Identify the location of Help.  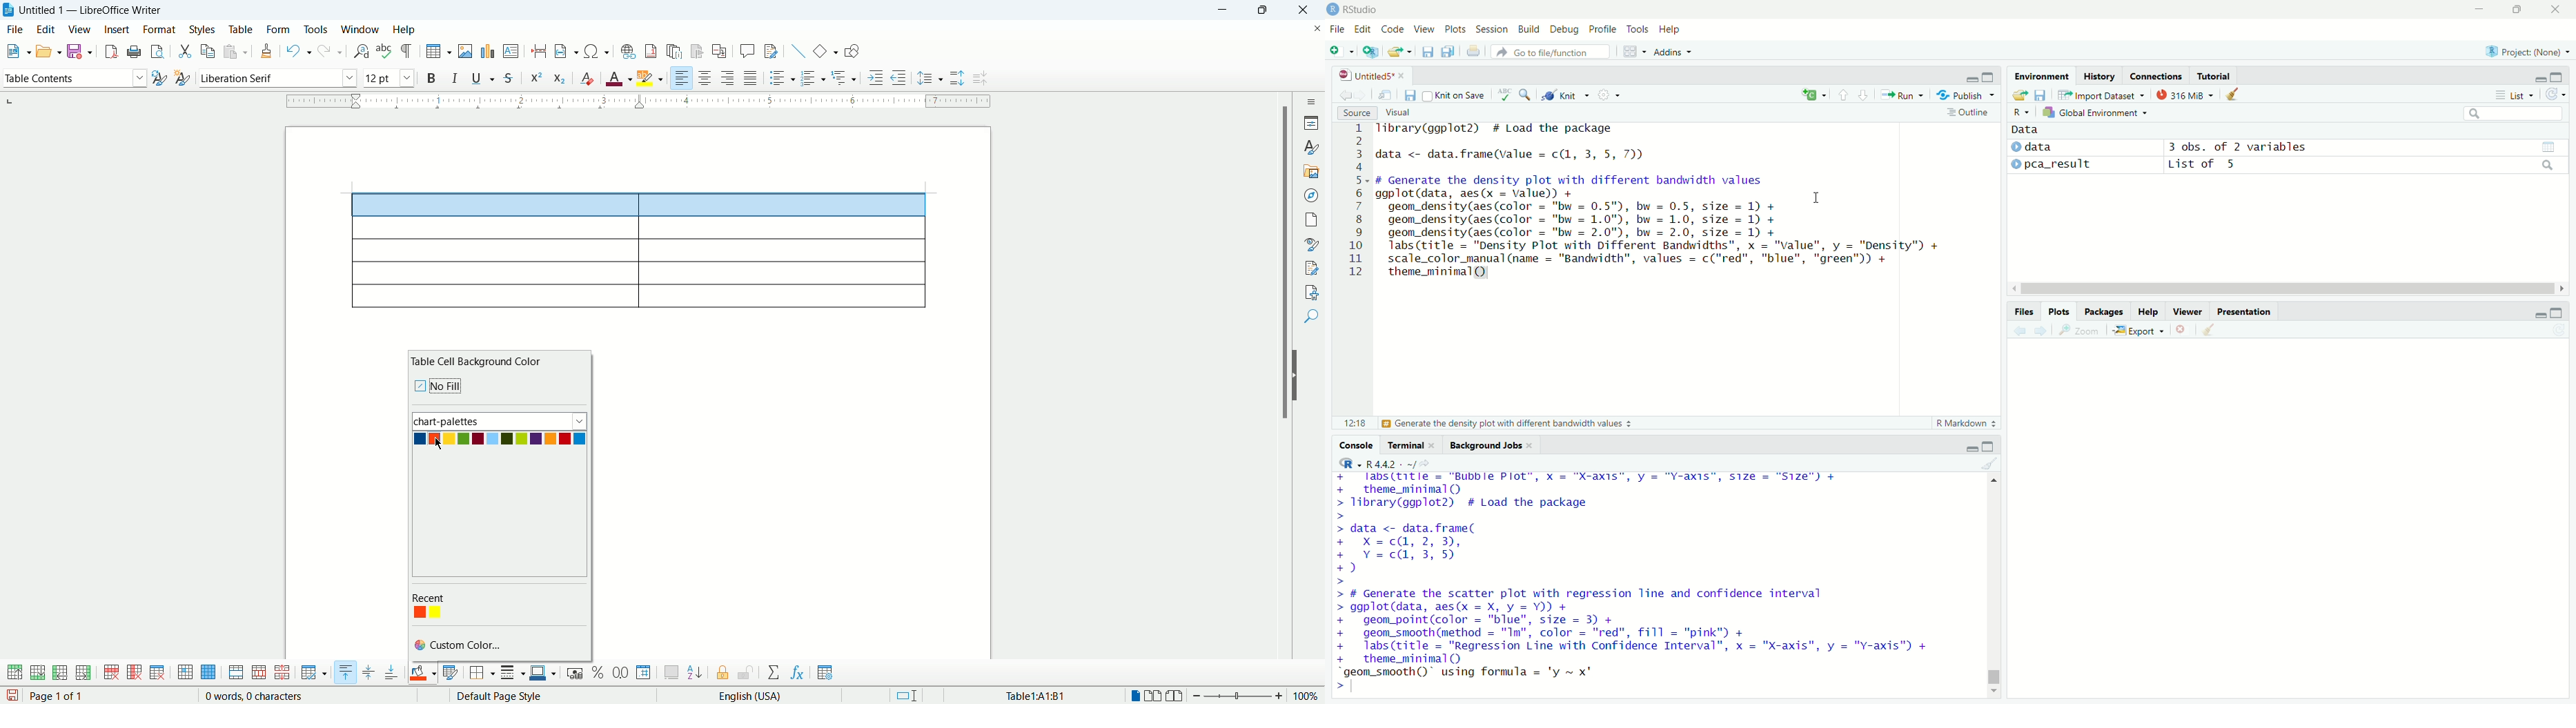
(2147, 312).